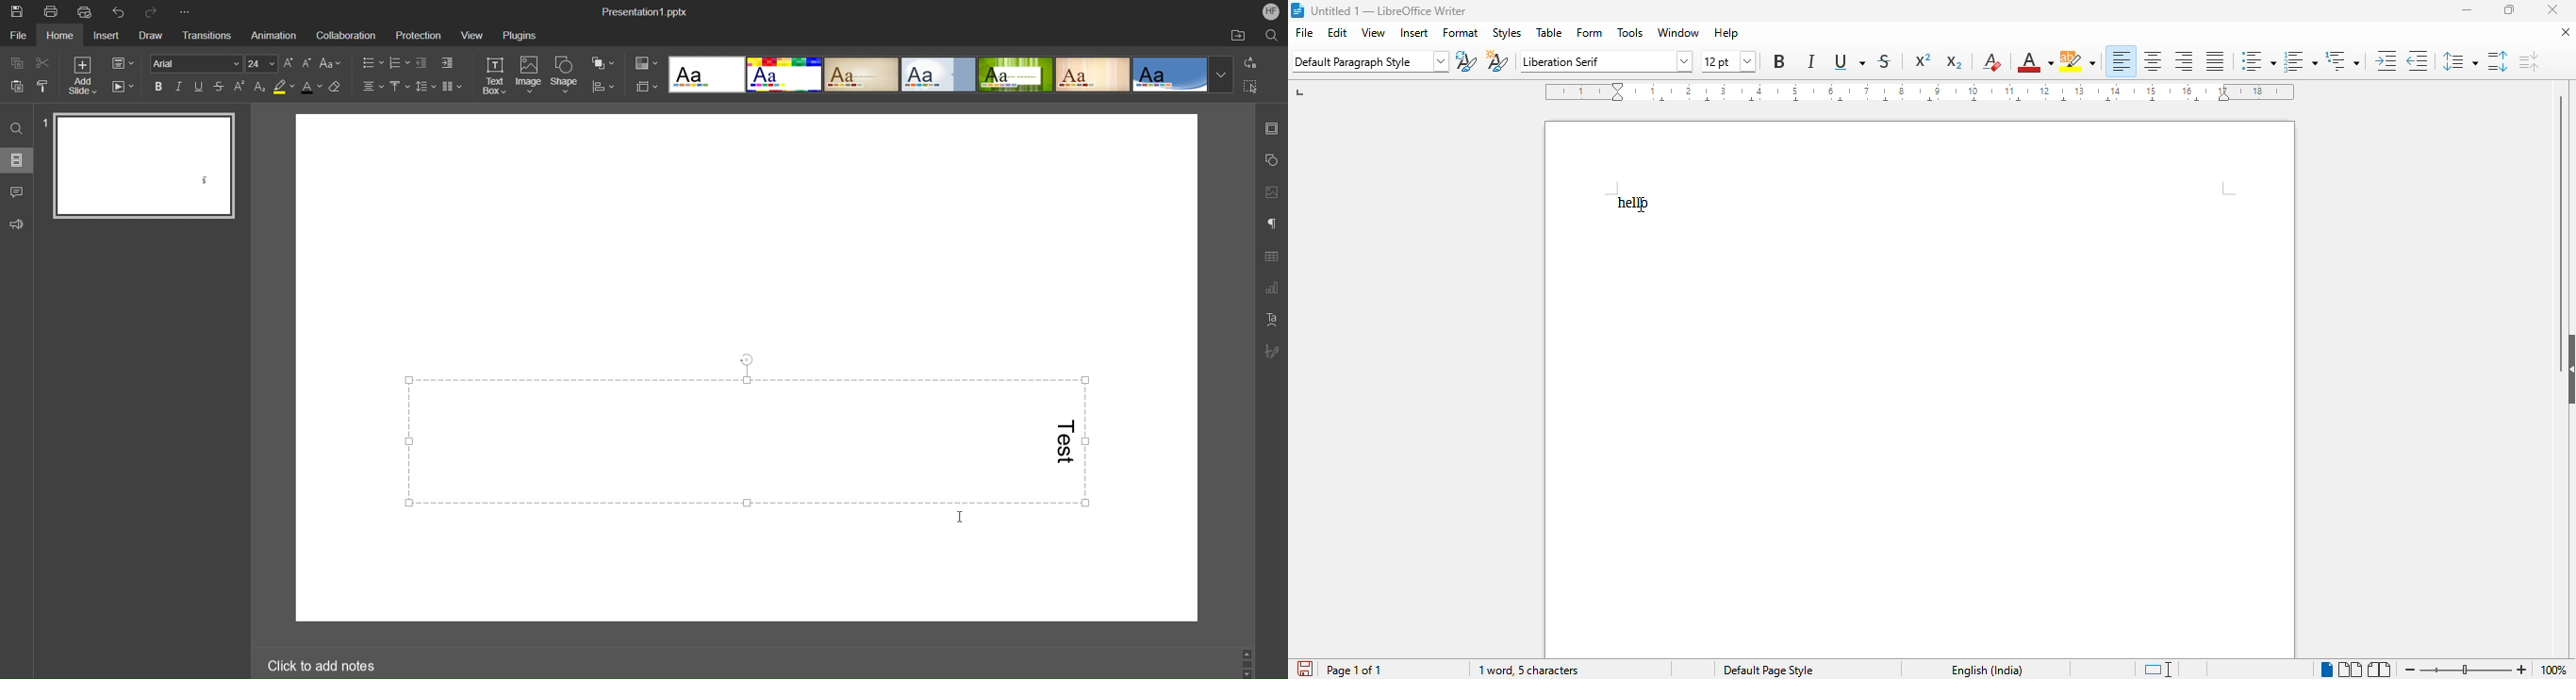  What do you see at coordinates (17, 36) in the screenshot?
I see `File` at bounding box center [17, 36].